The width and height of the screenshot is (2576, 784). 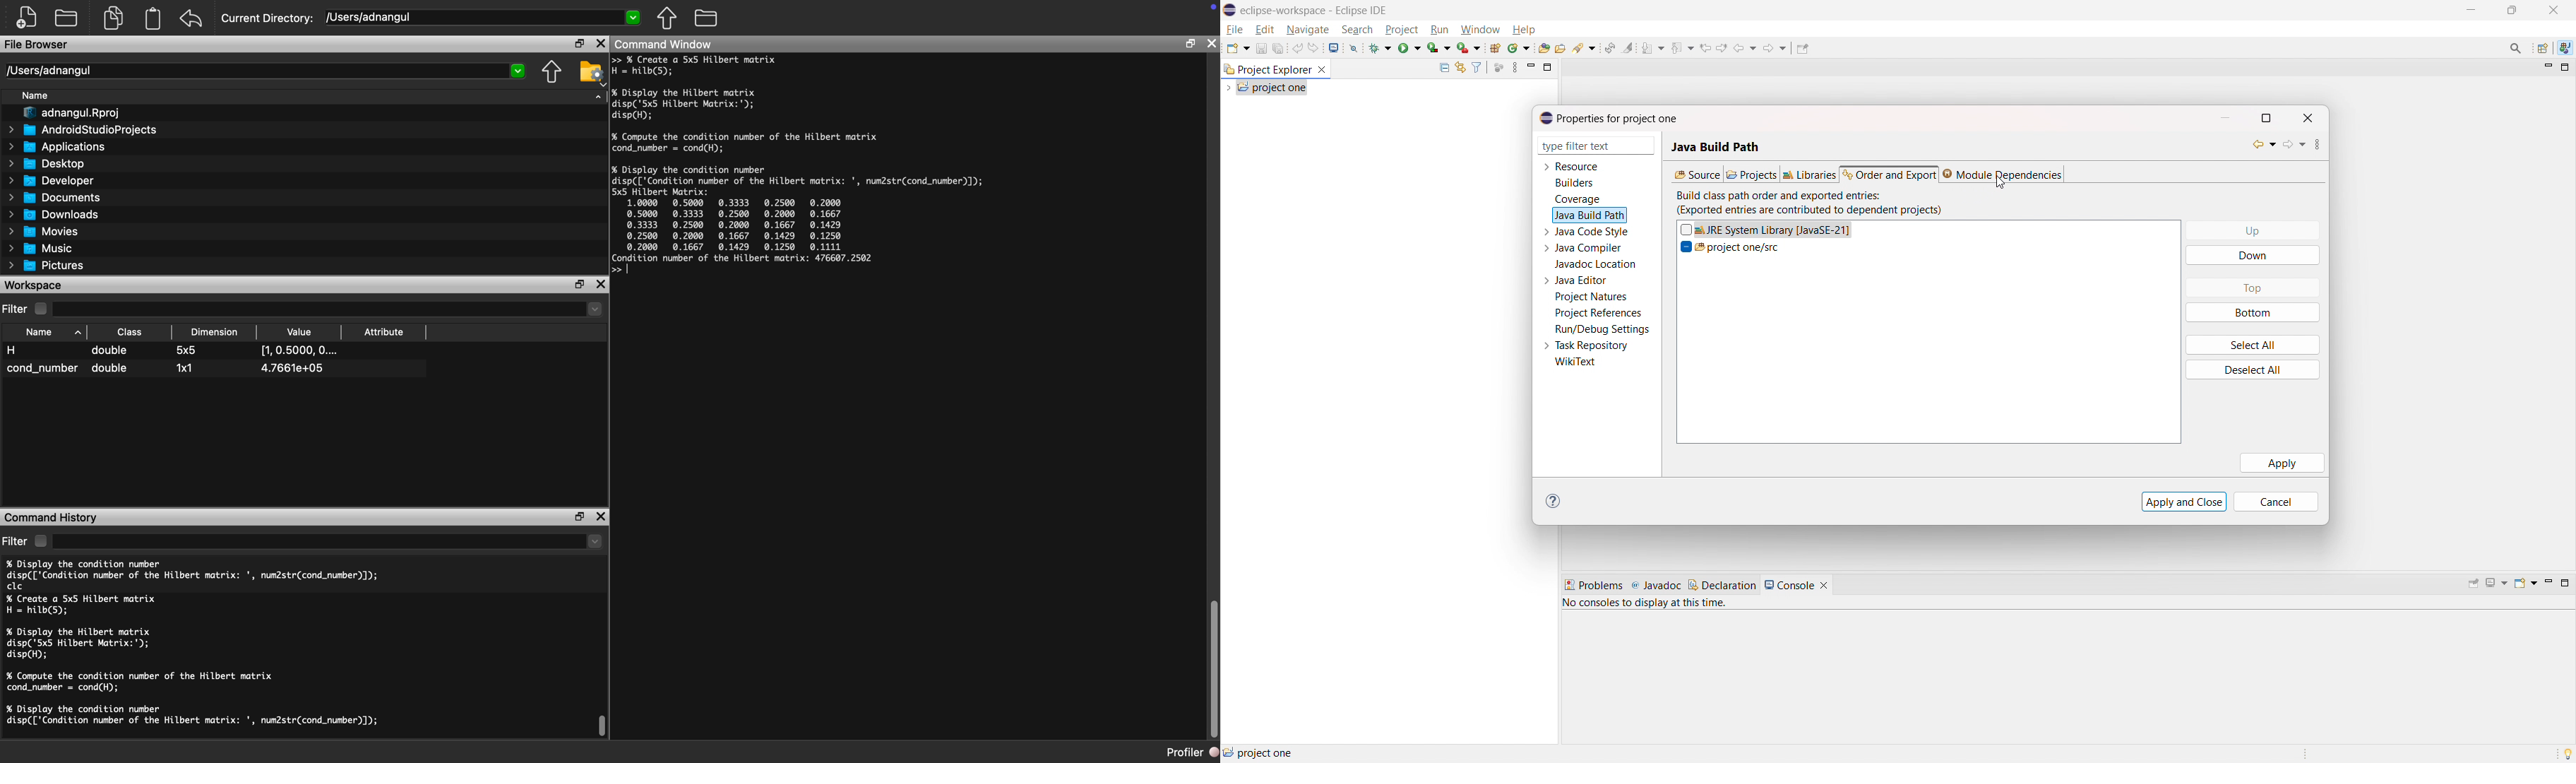 What do you see at coordinates (84, 643) in the screenshot?
I see `% Display the Hilbert matrix
disp('5x5 Hilbert Matrix:');
disp(H);` at bounding box center [84, 643].